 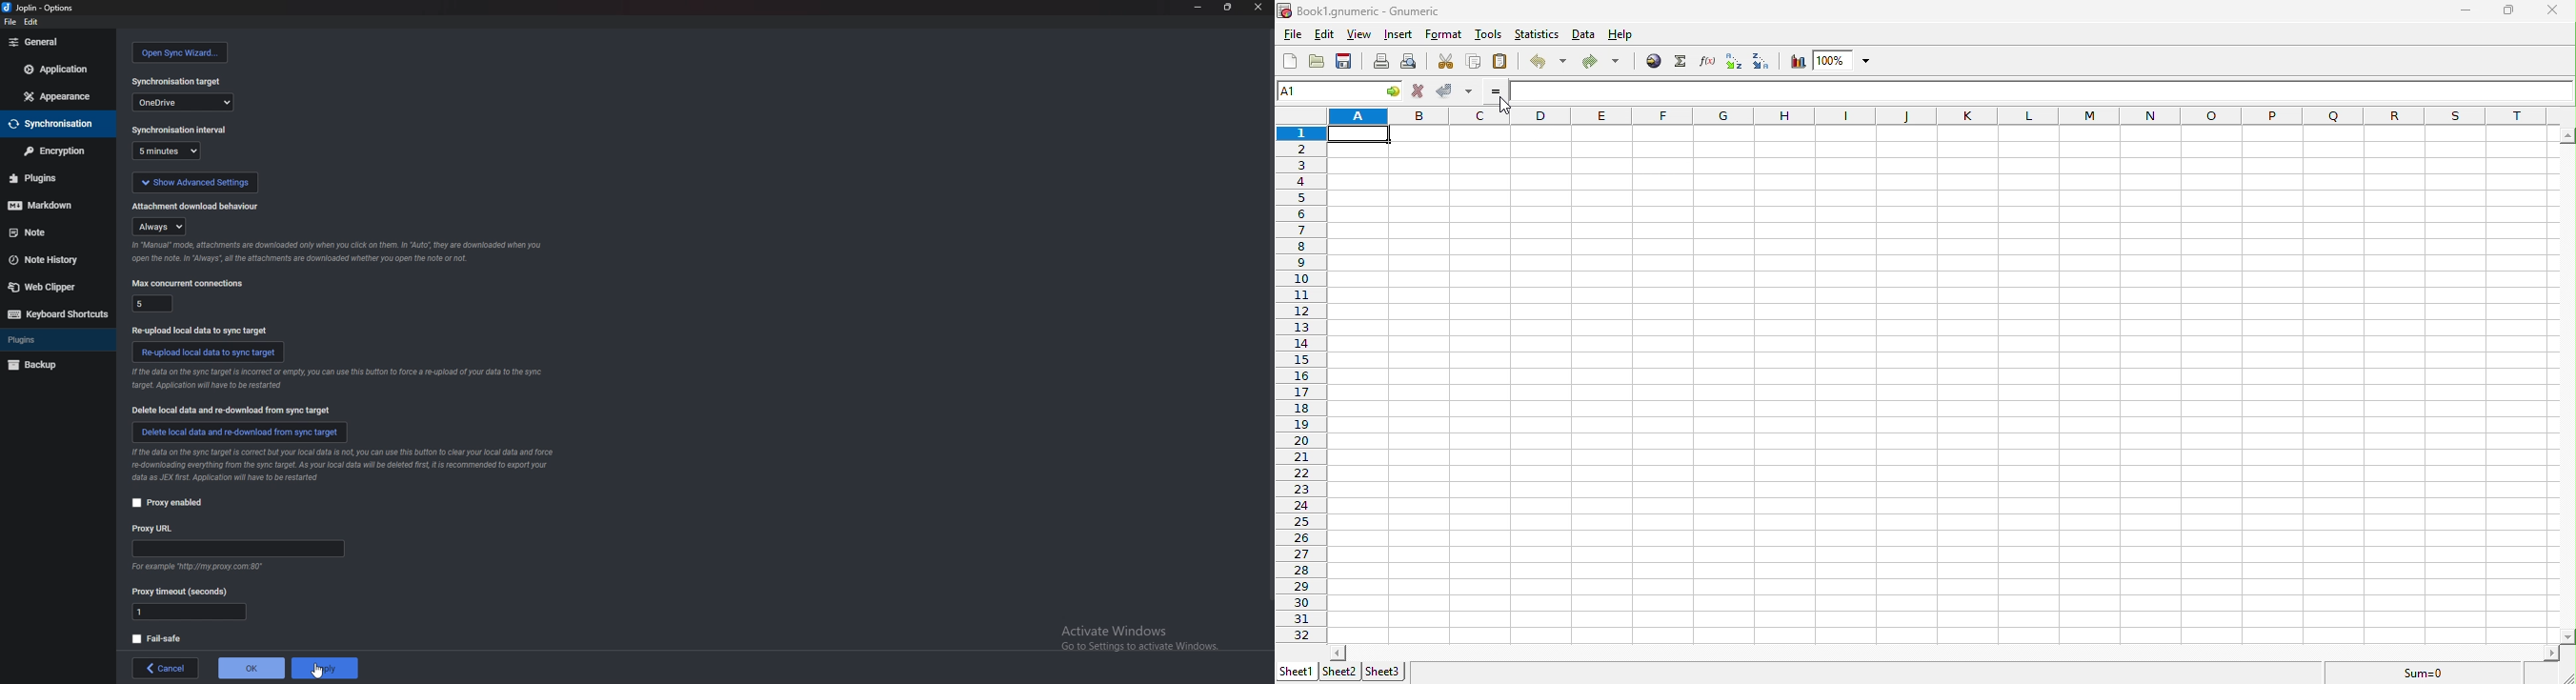 I want to click on ok, so click(x=252, y=665).